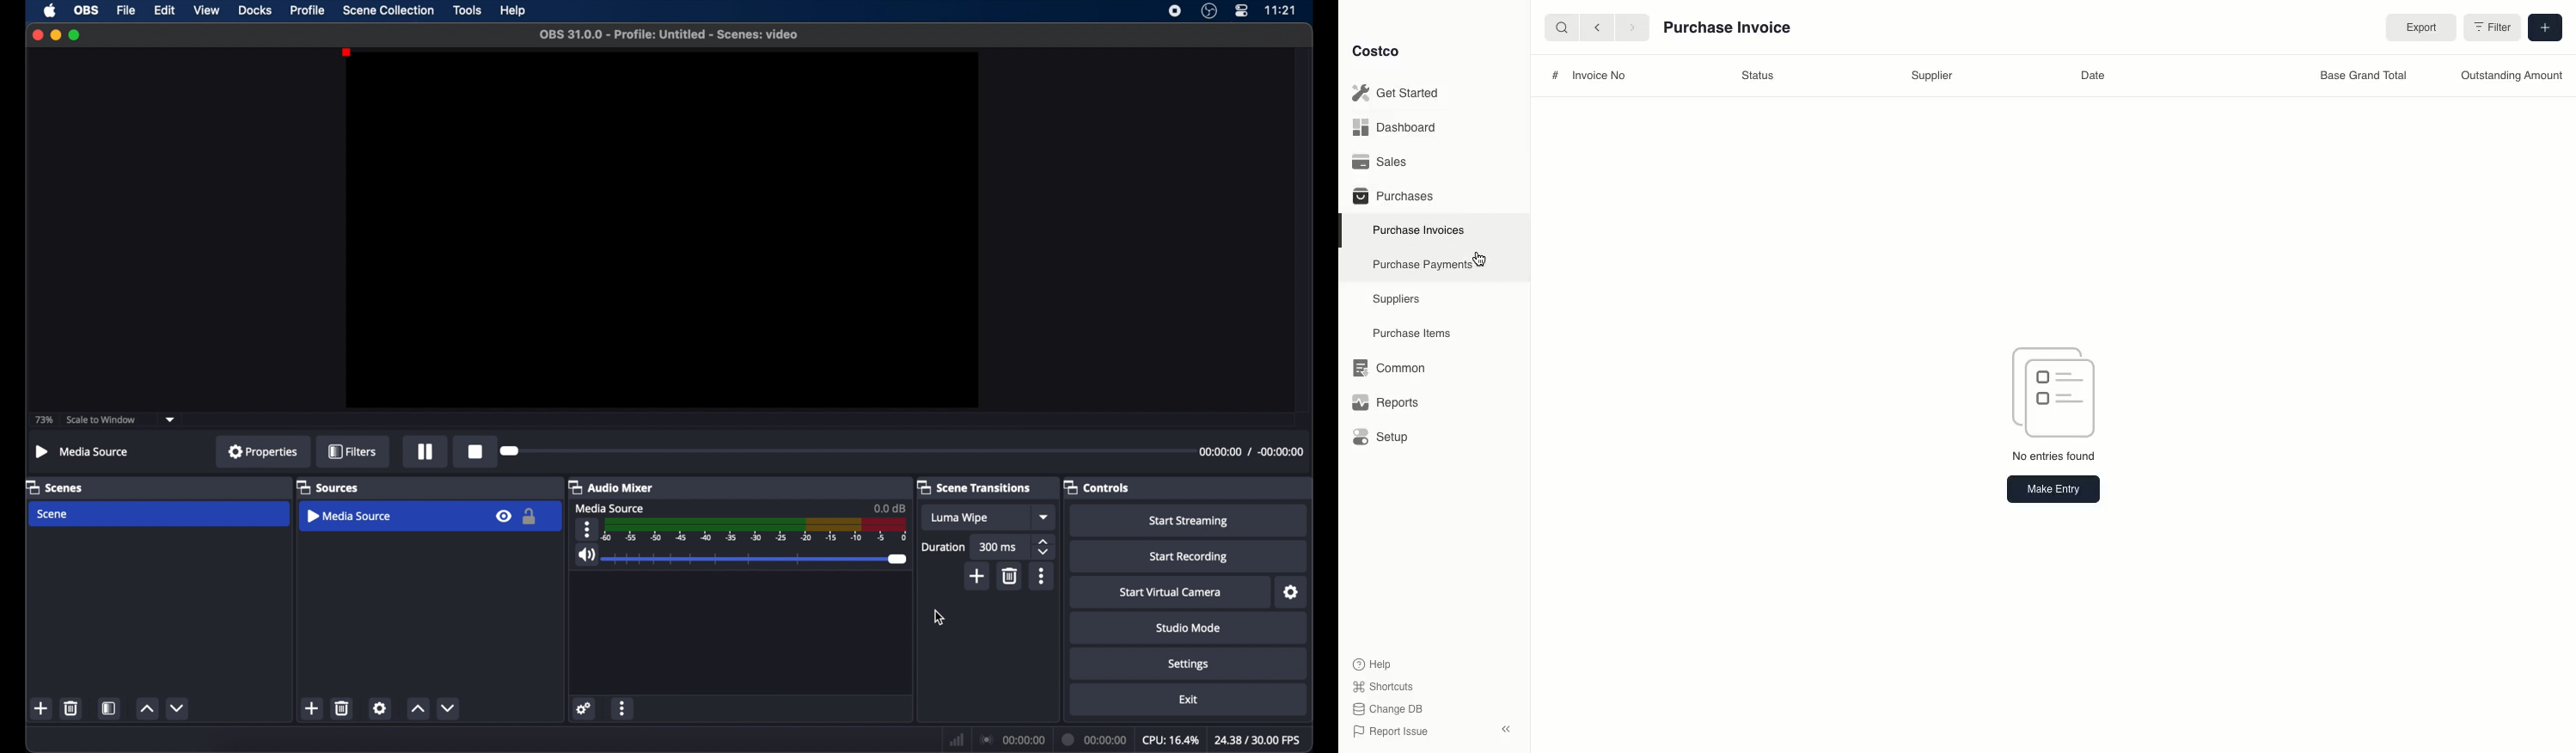 This screenshot has width=2576, height=756. Describe the element at coordinates (1382, 685) in the screenshot. I see `Shortcuts` at that location.